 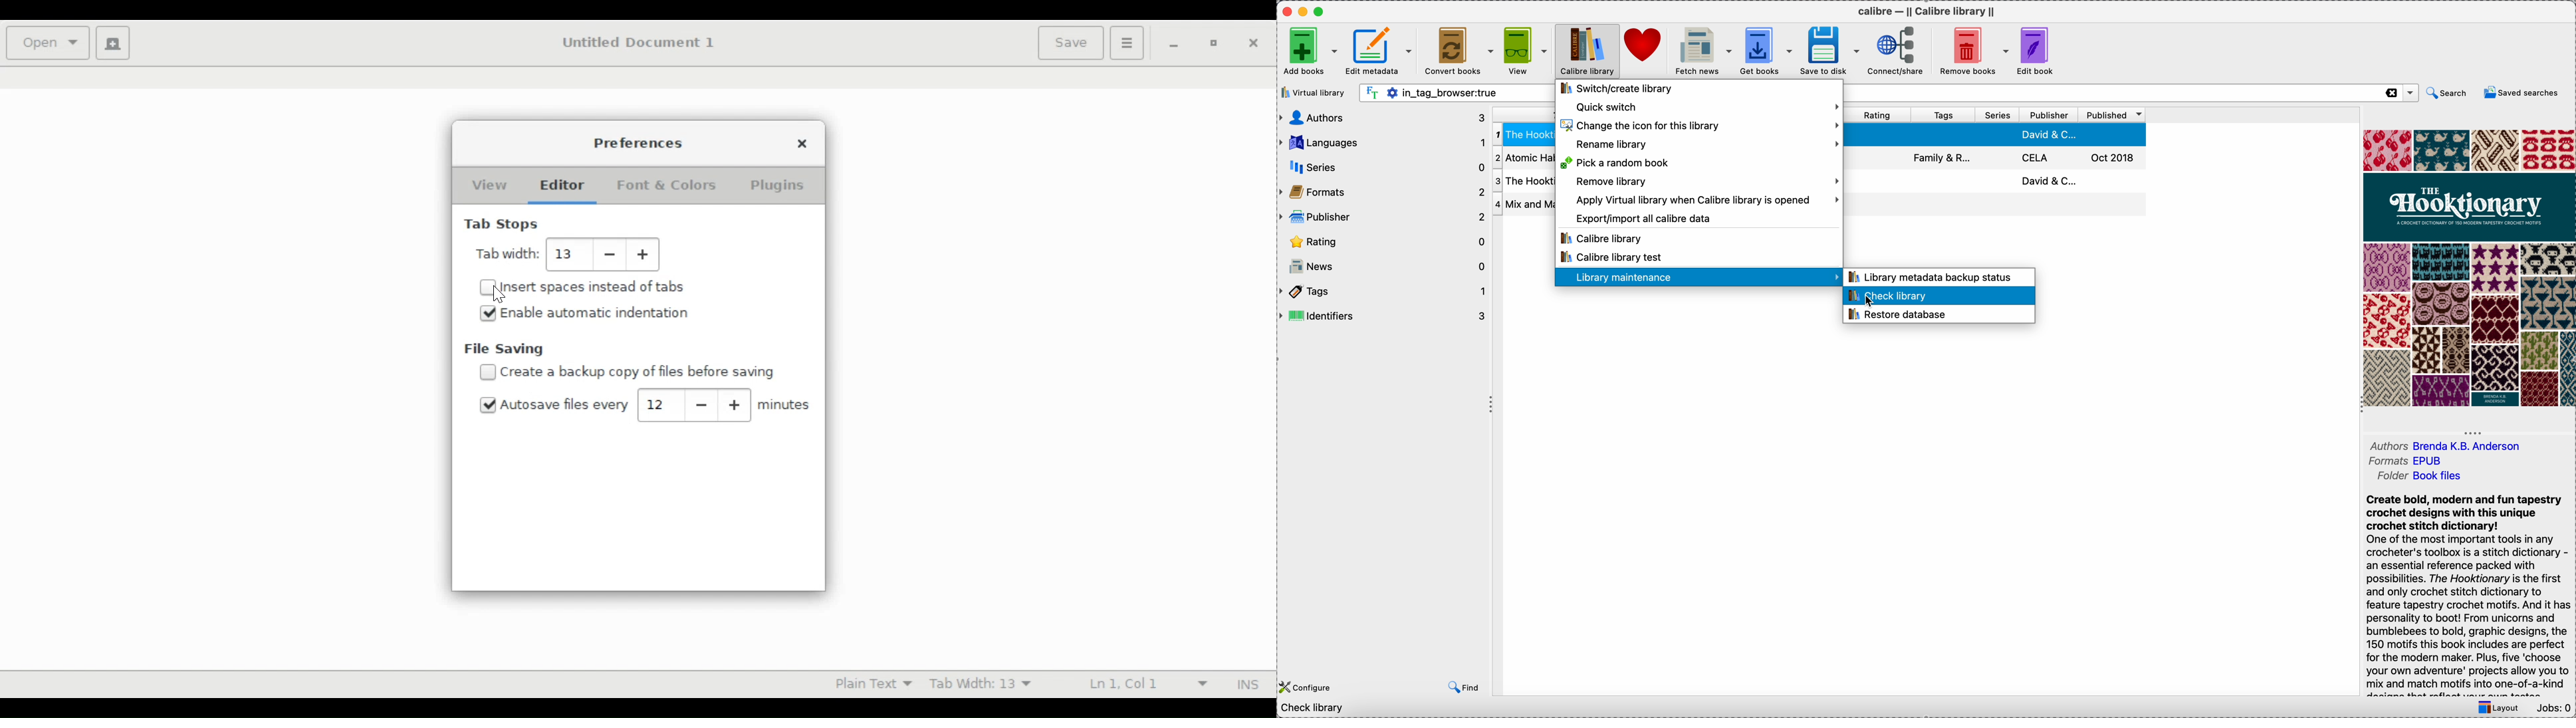 What do you see at coordinates (2470, 595) in the screenshot?
I see `synopsis` at bounding box center [2470, 595].